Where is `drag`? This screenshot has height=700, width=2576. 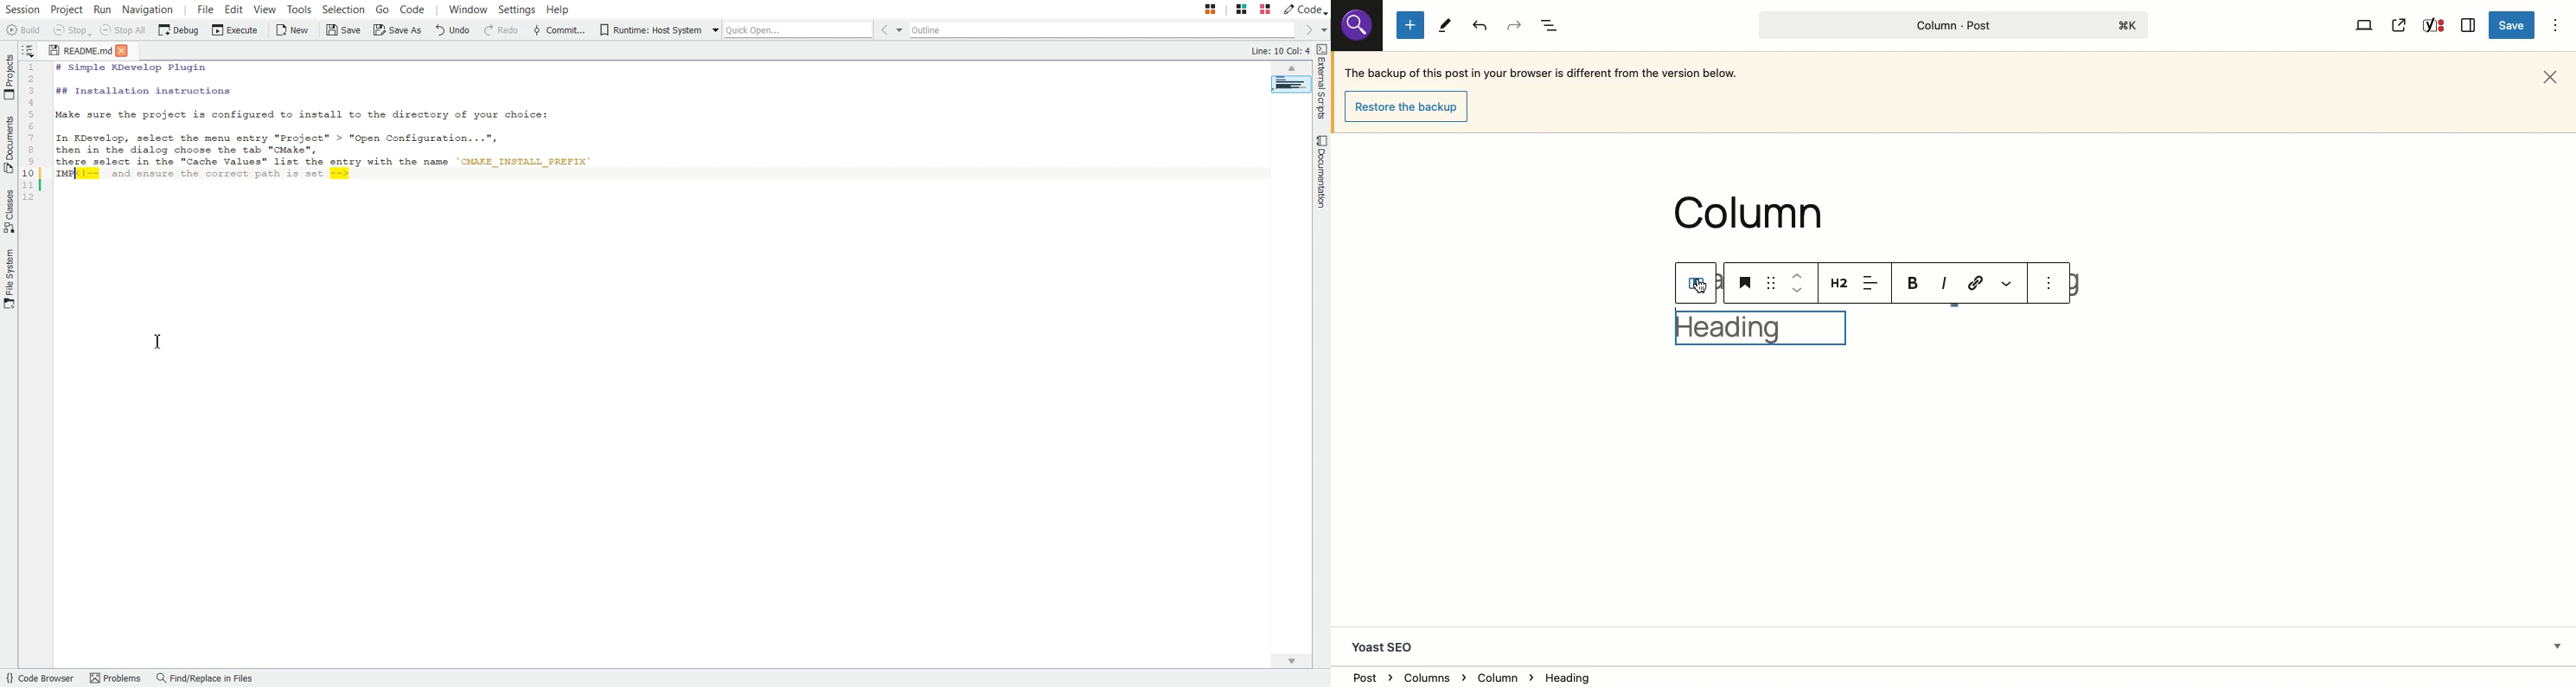
drag is located at coordinates (1775, 280).